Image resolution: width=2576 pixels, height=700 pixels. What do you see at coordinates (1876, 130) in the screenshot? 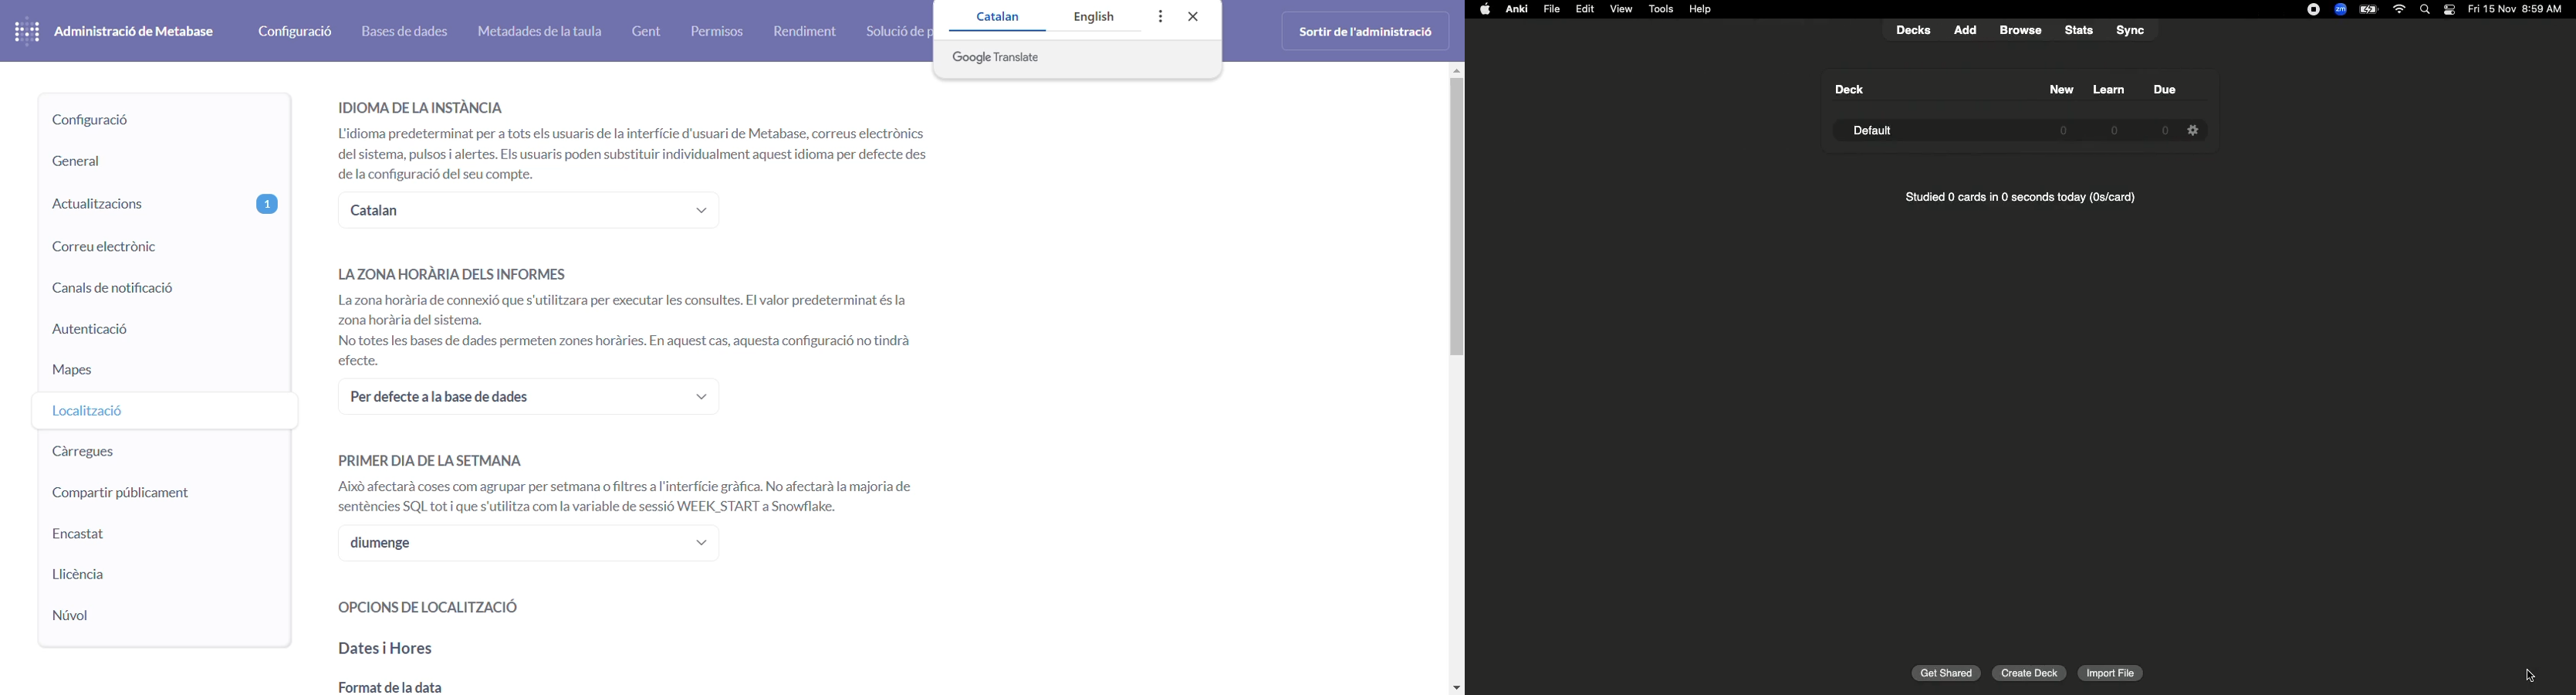
I see `Default` at bounding box center [1876, 130].